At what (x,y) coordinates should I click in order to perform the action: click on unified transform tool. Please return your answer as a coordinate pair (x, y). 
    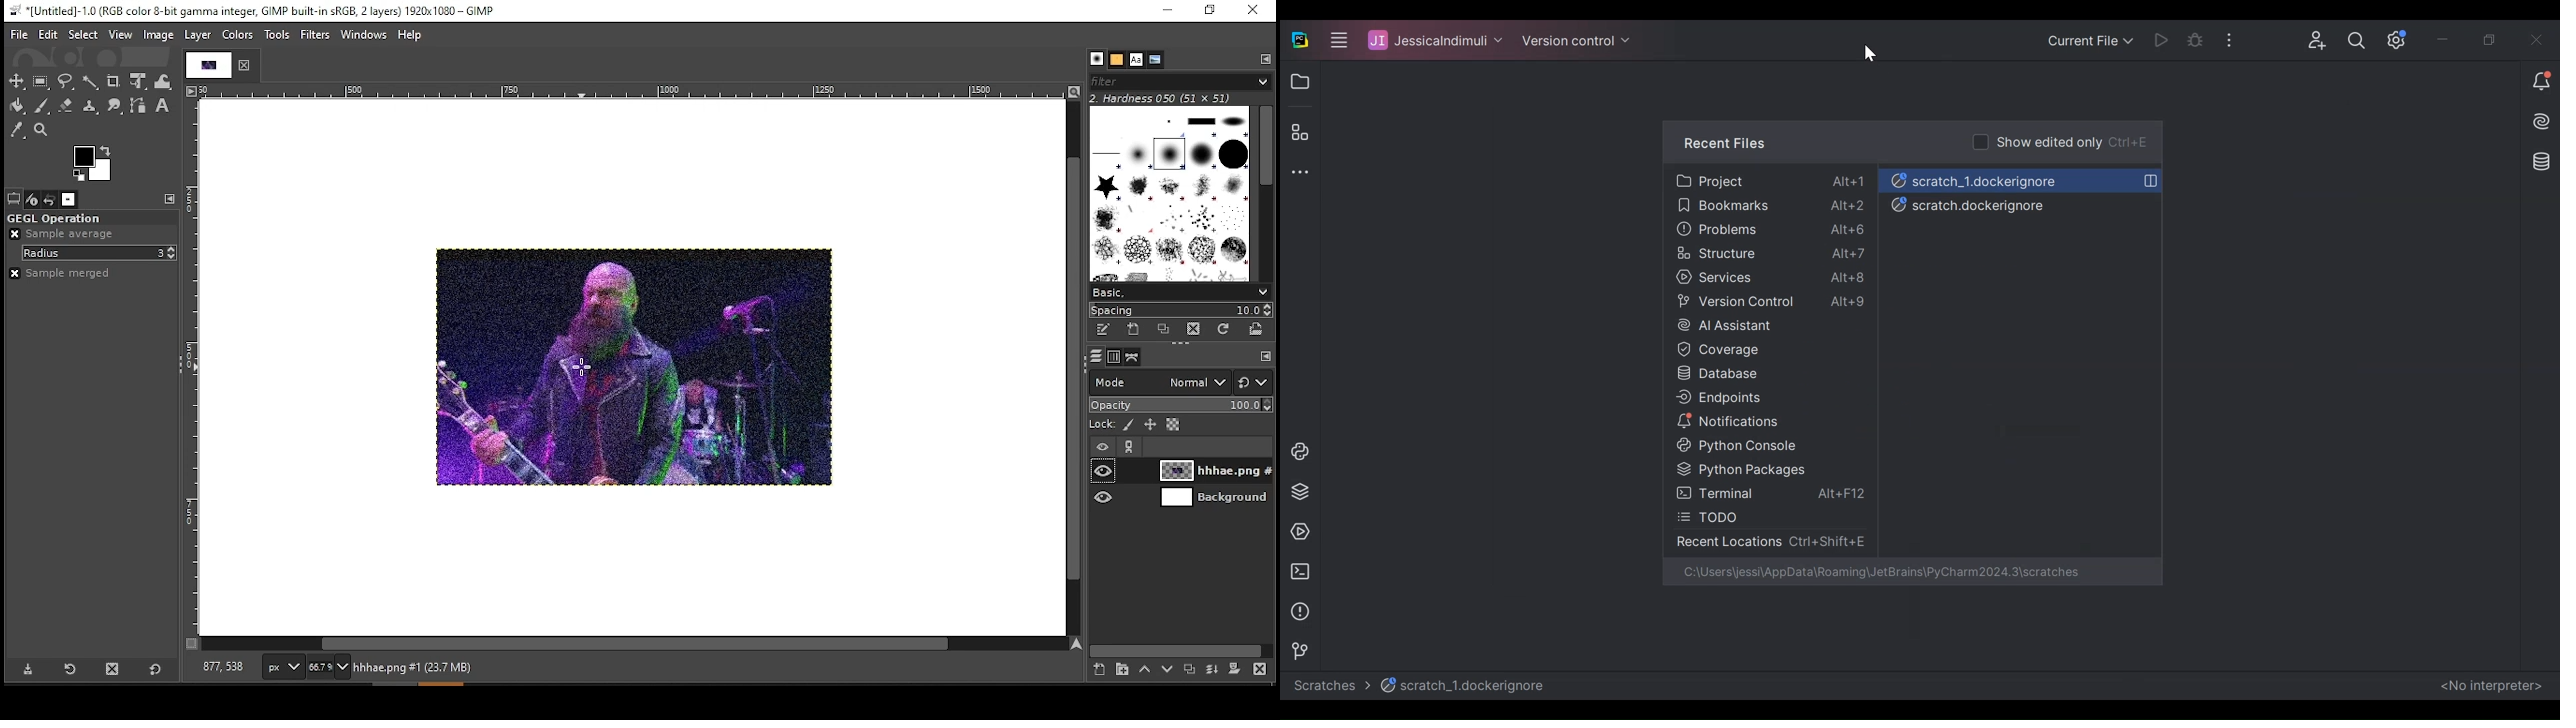
    Looking at the image, I should click on (138, 81).